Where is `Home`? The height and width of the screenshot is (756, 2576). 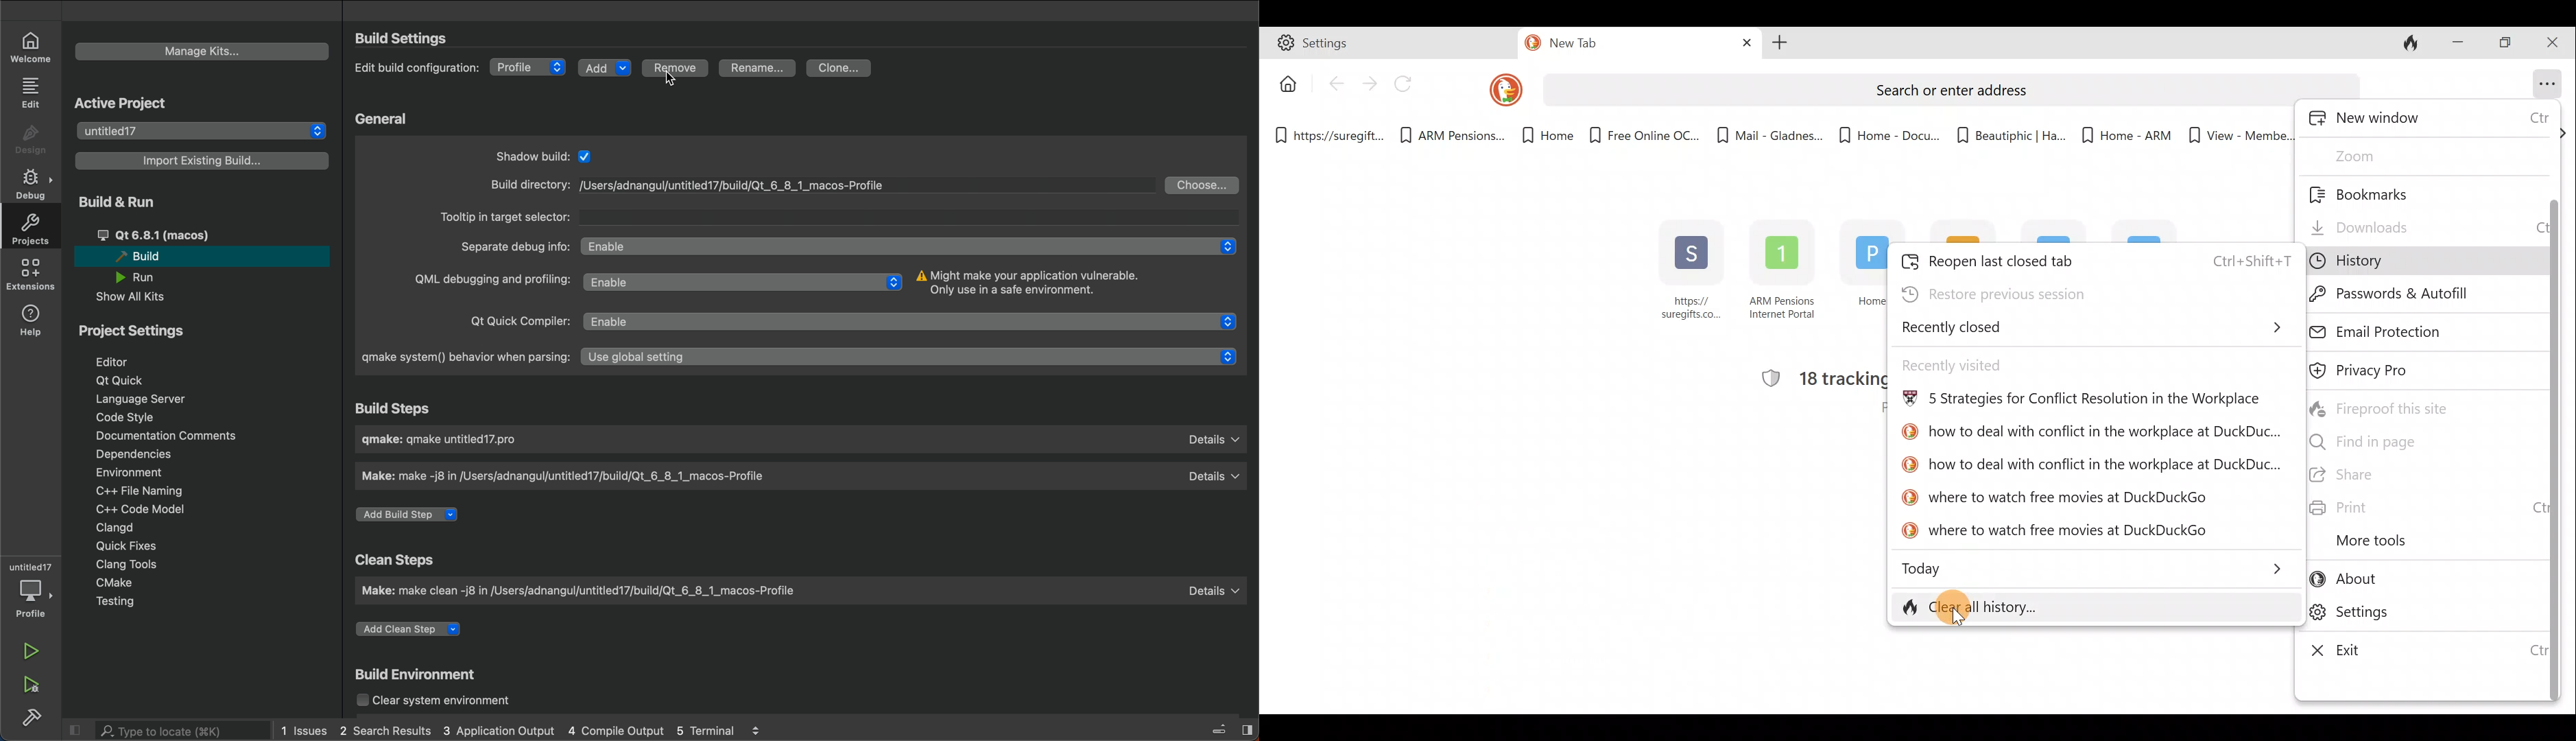 Home is located at coordinates (1285, 82).